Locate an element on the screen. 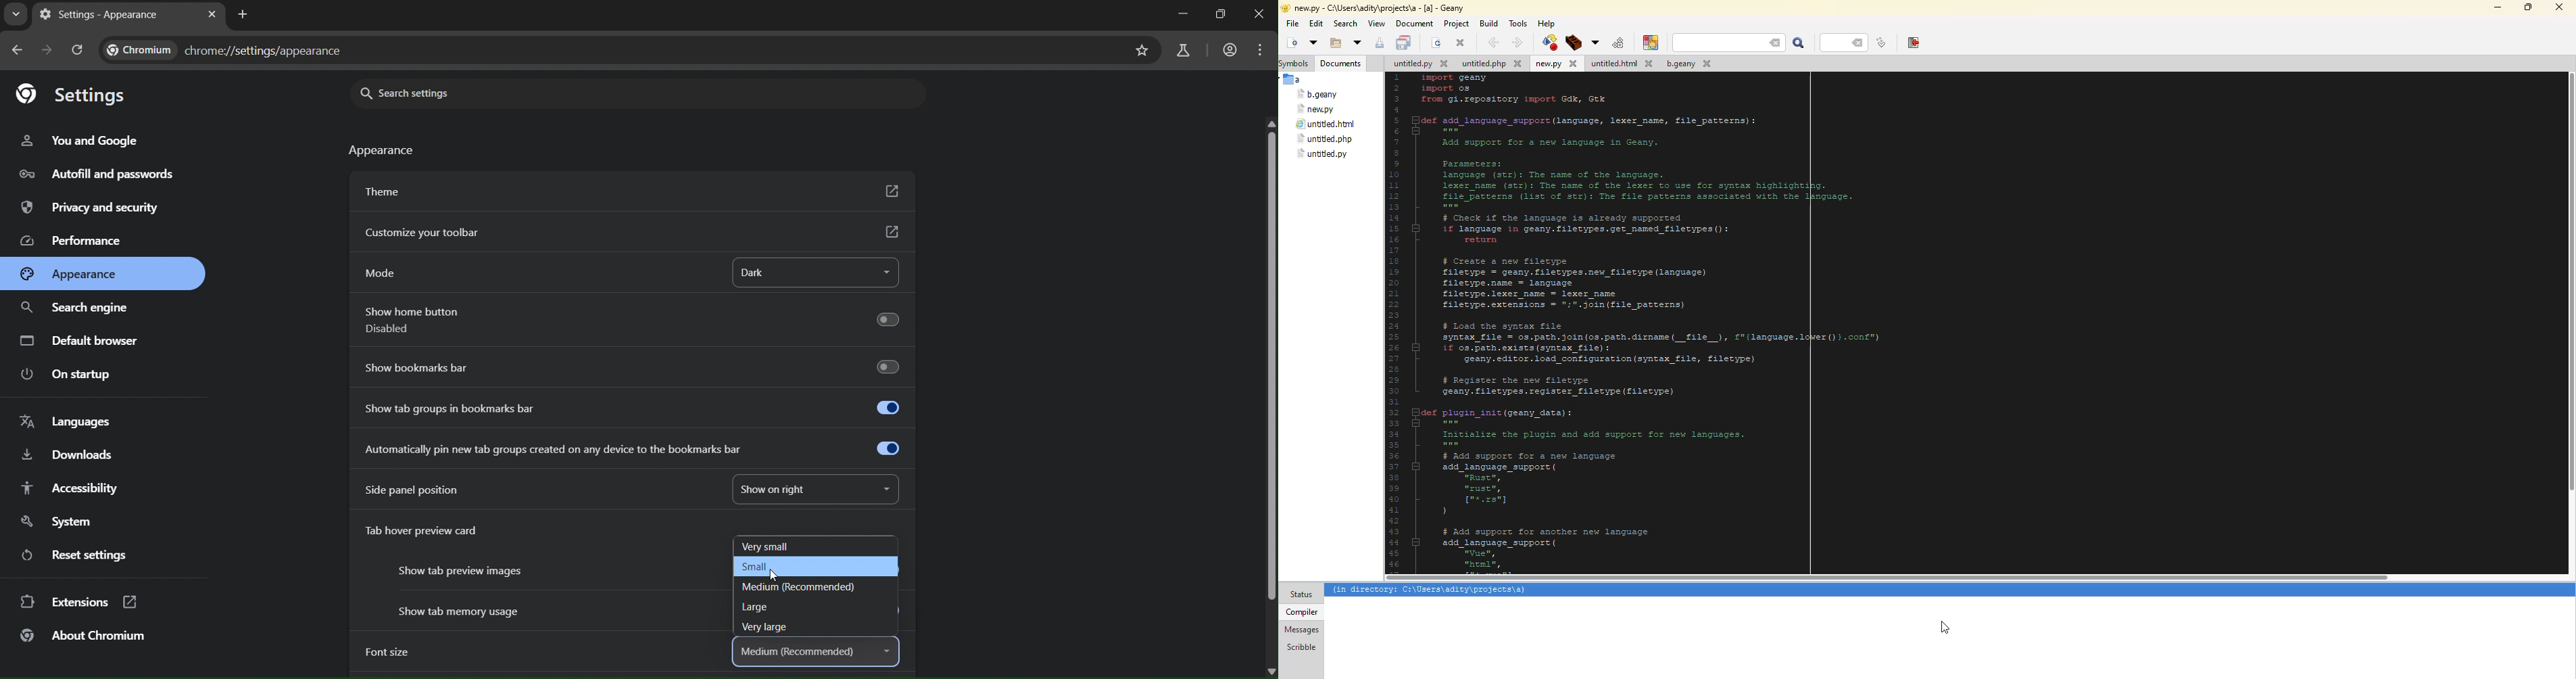  appearance is located at coordinates (81, 273).